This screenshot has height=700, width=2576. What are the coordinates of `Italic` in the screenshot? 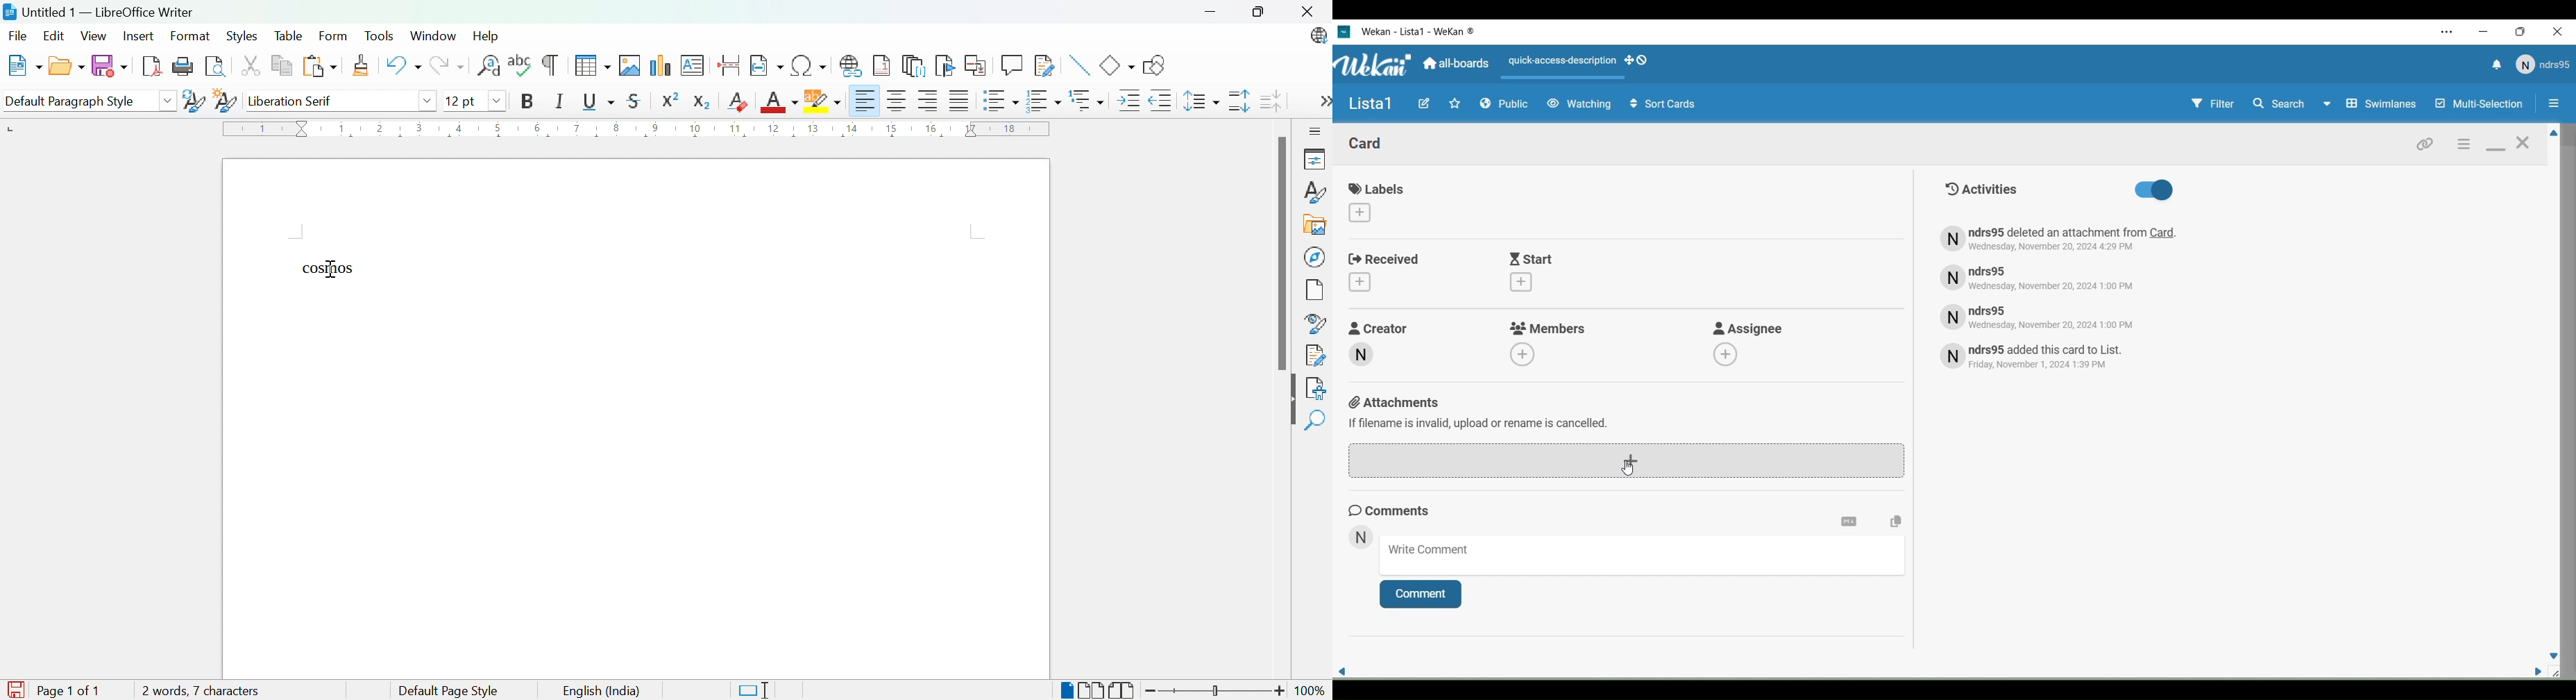 It's located at (561, 101).